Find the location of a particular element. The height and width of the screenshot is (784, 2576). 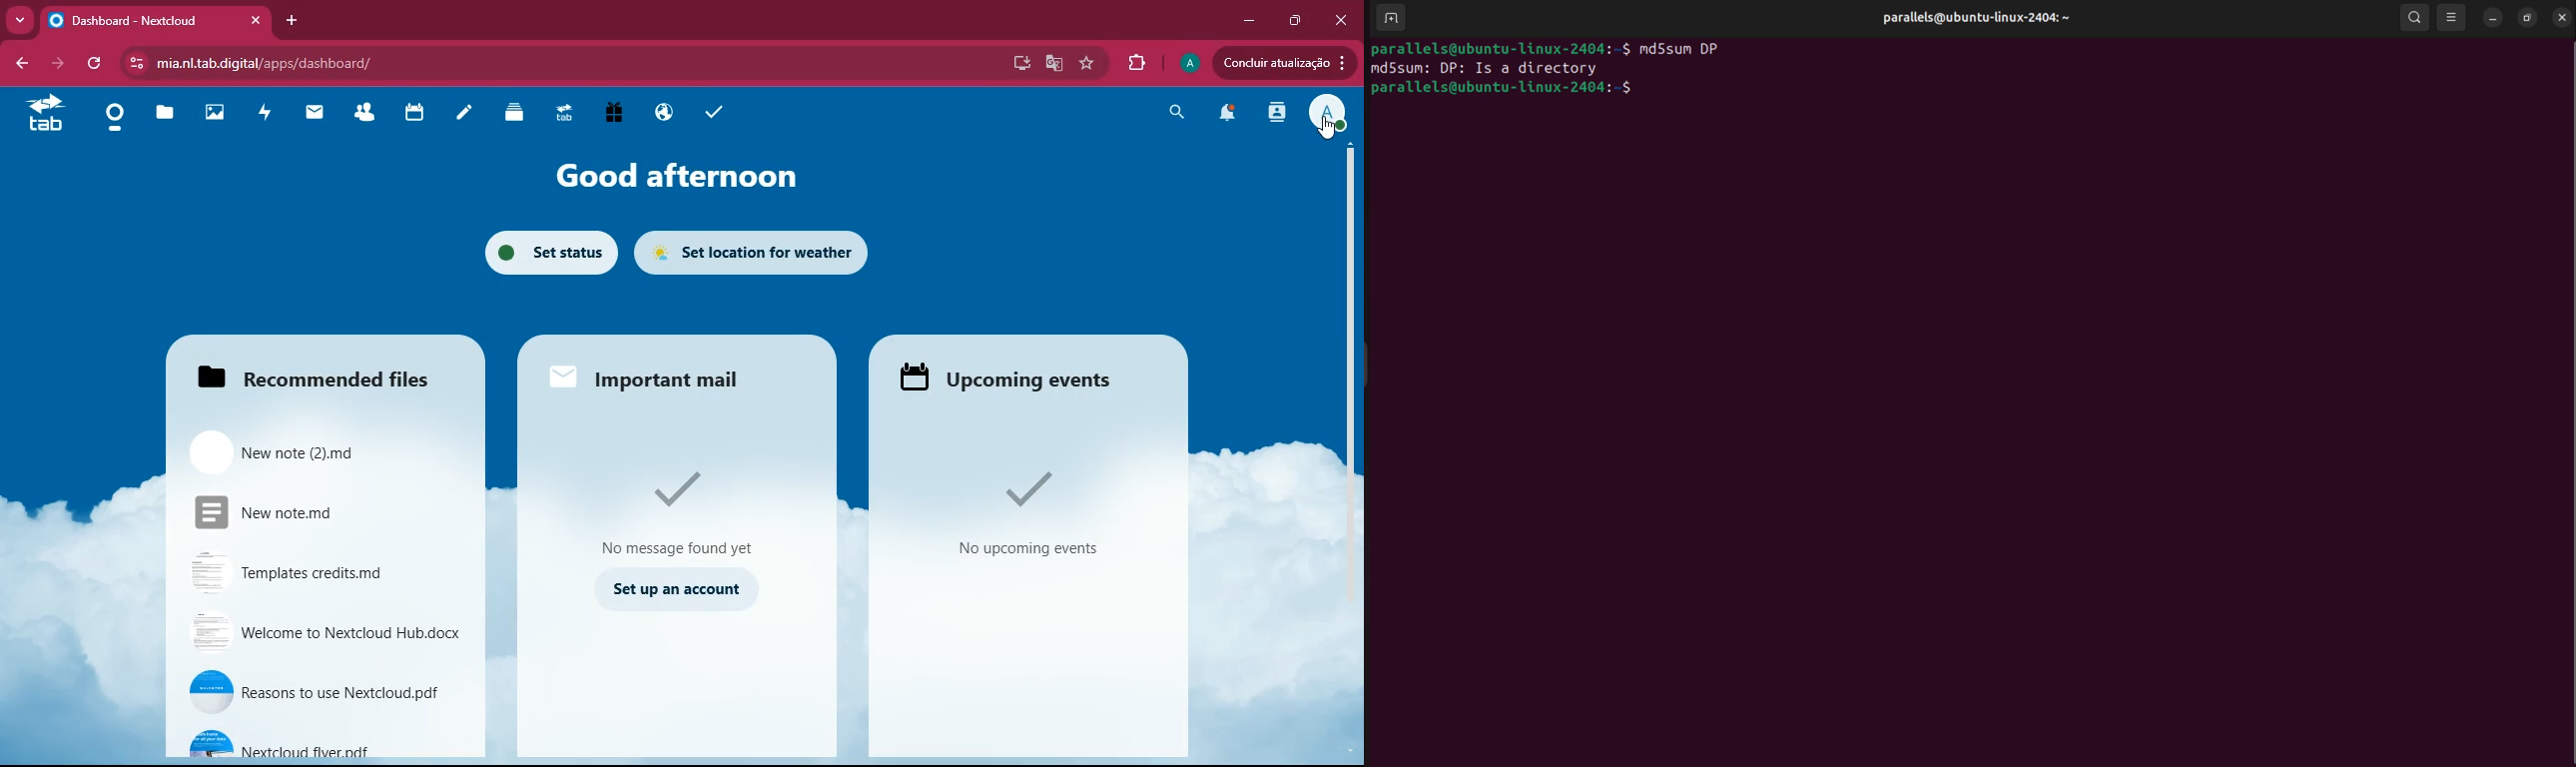

message is located at coordinates (688, 510).